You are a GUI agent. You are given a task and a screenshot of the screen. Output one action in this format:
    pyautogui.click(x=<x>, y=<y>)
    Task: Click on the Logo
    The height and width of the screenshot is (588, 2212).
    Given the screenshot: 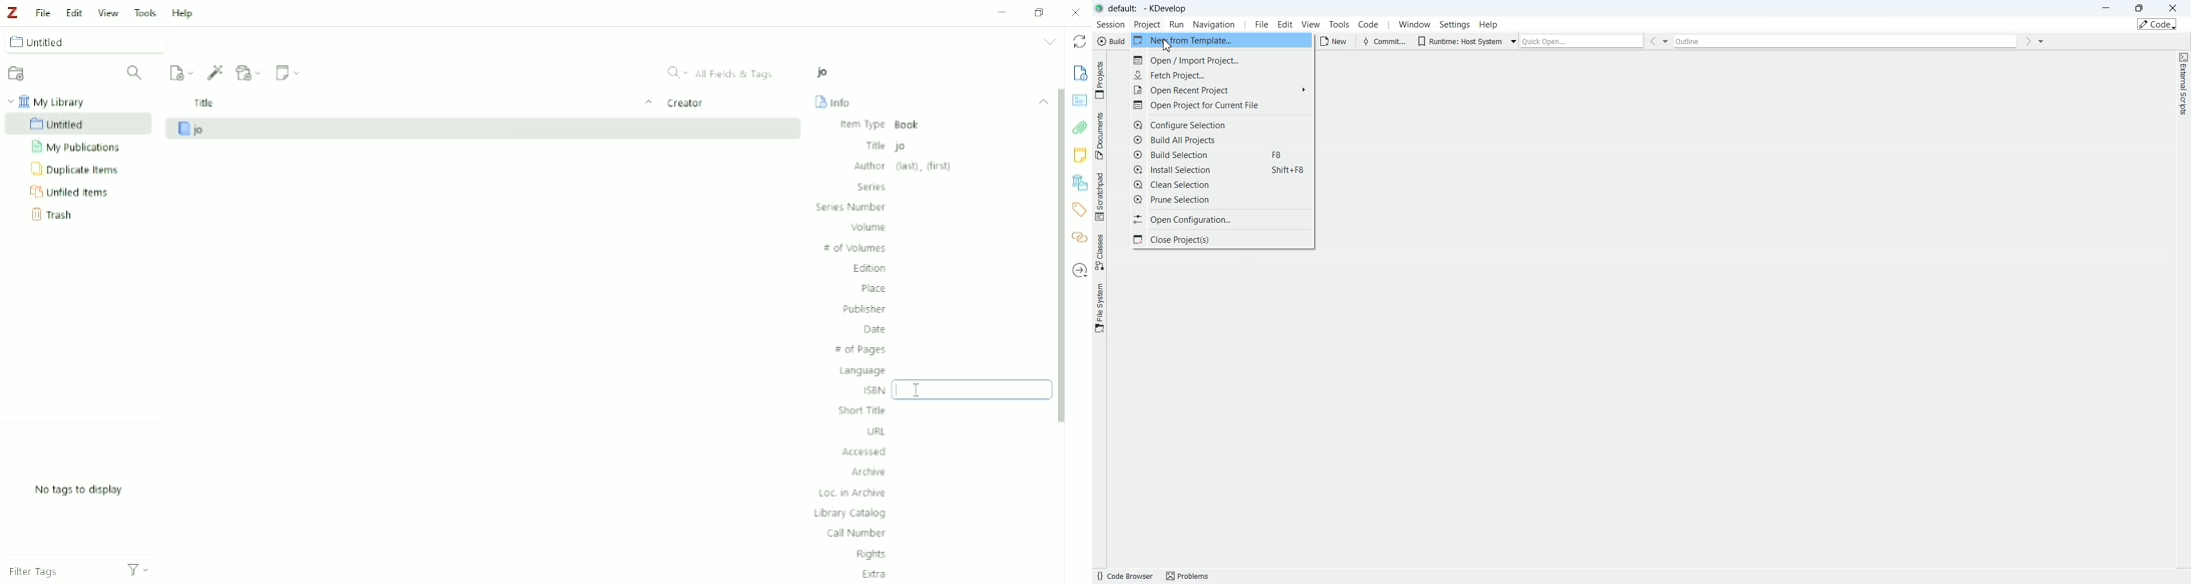 What is the action you would take?
    pyautogui.click(x=12, y=12)
    